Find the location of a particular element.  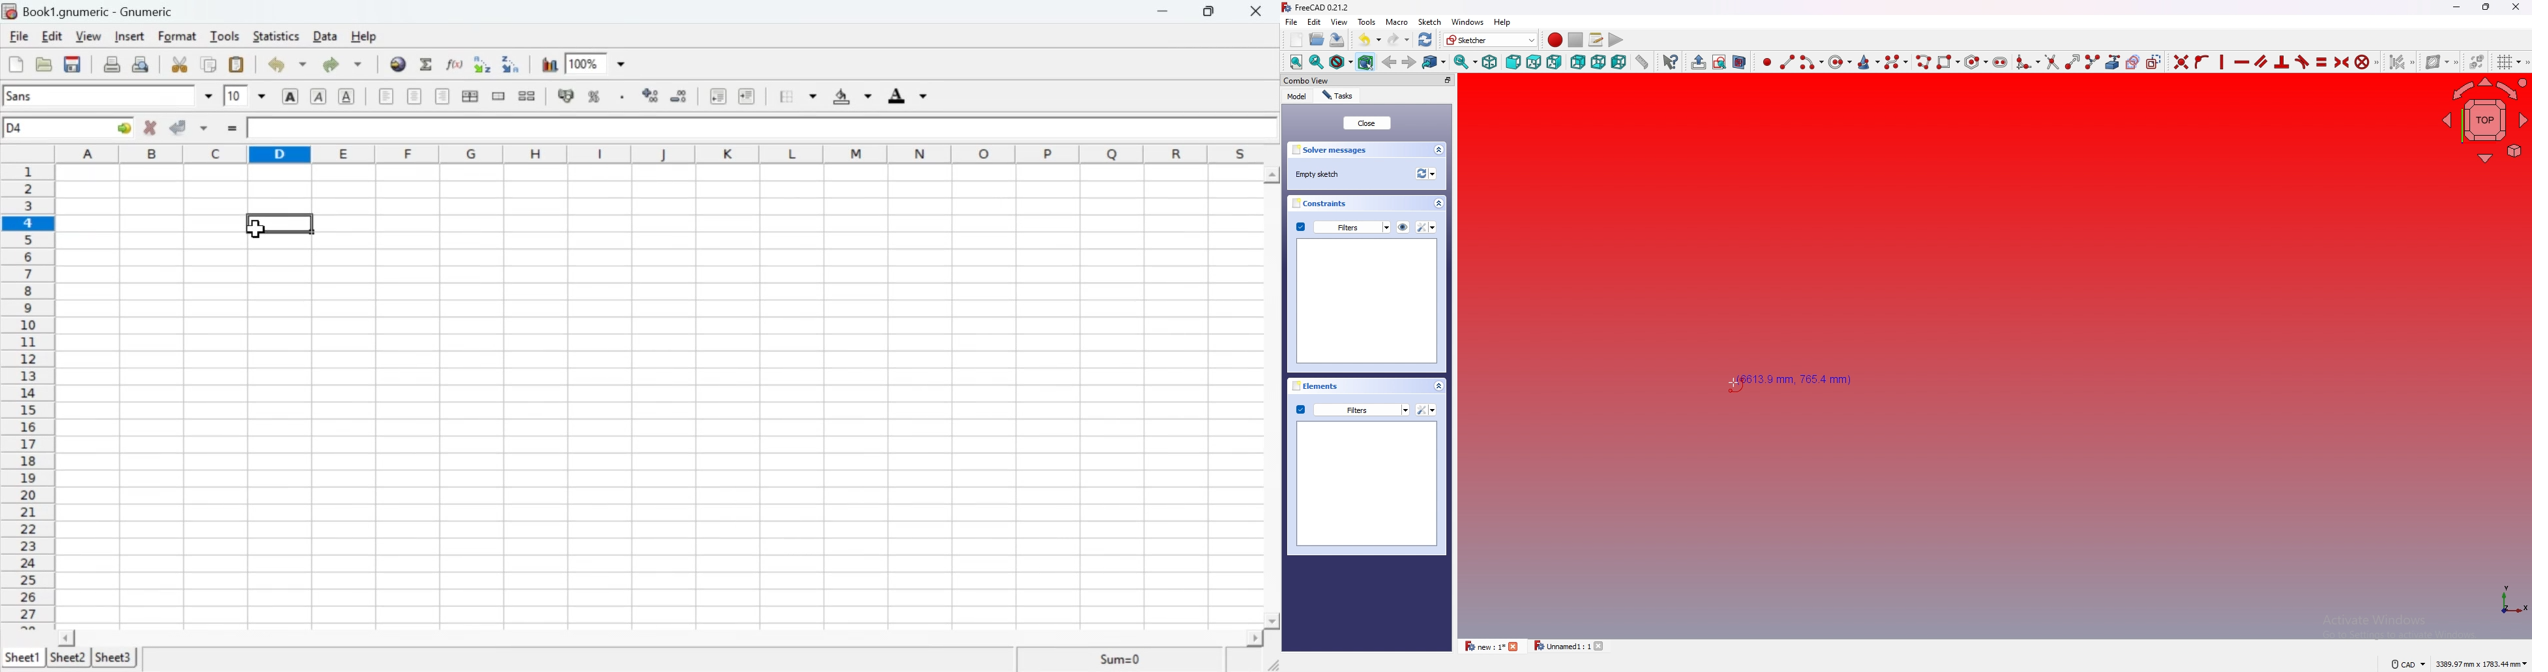

pop out is located at coordinates (1448, 80).